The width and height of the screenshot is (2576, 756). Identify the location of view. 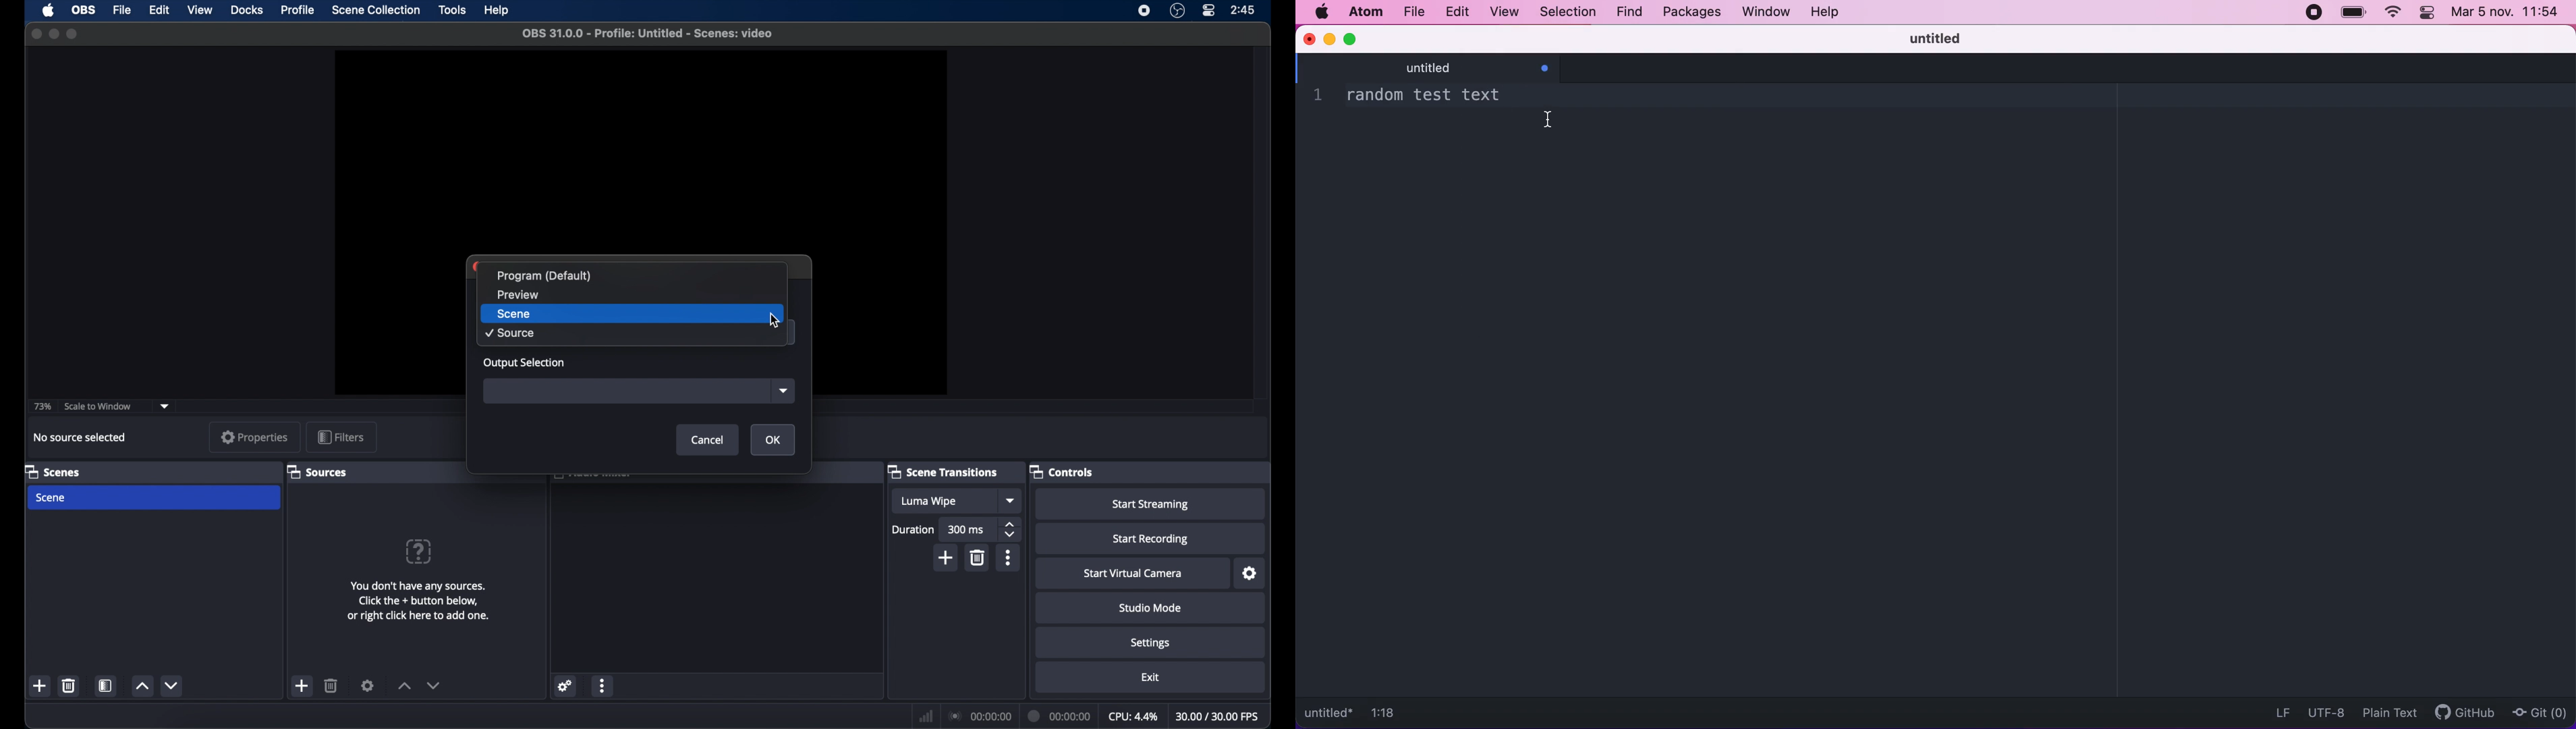
(200, 11).